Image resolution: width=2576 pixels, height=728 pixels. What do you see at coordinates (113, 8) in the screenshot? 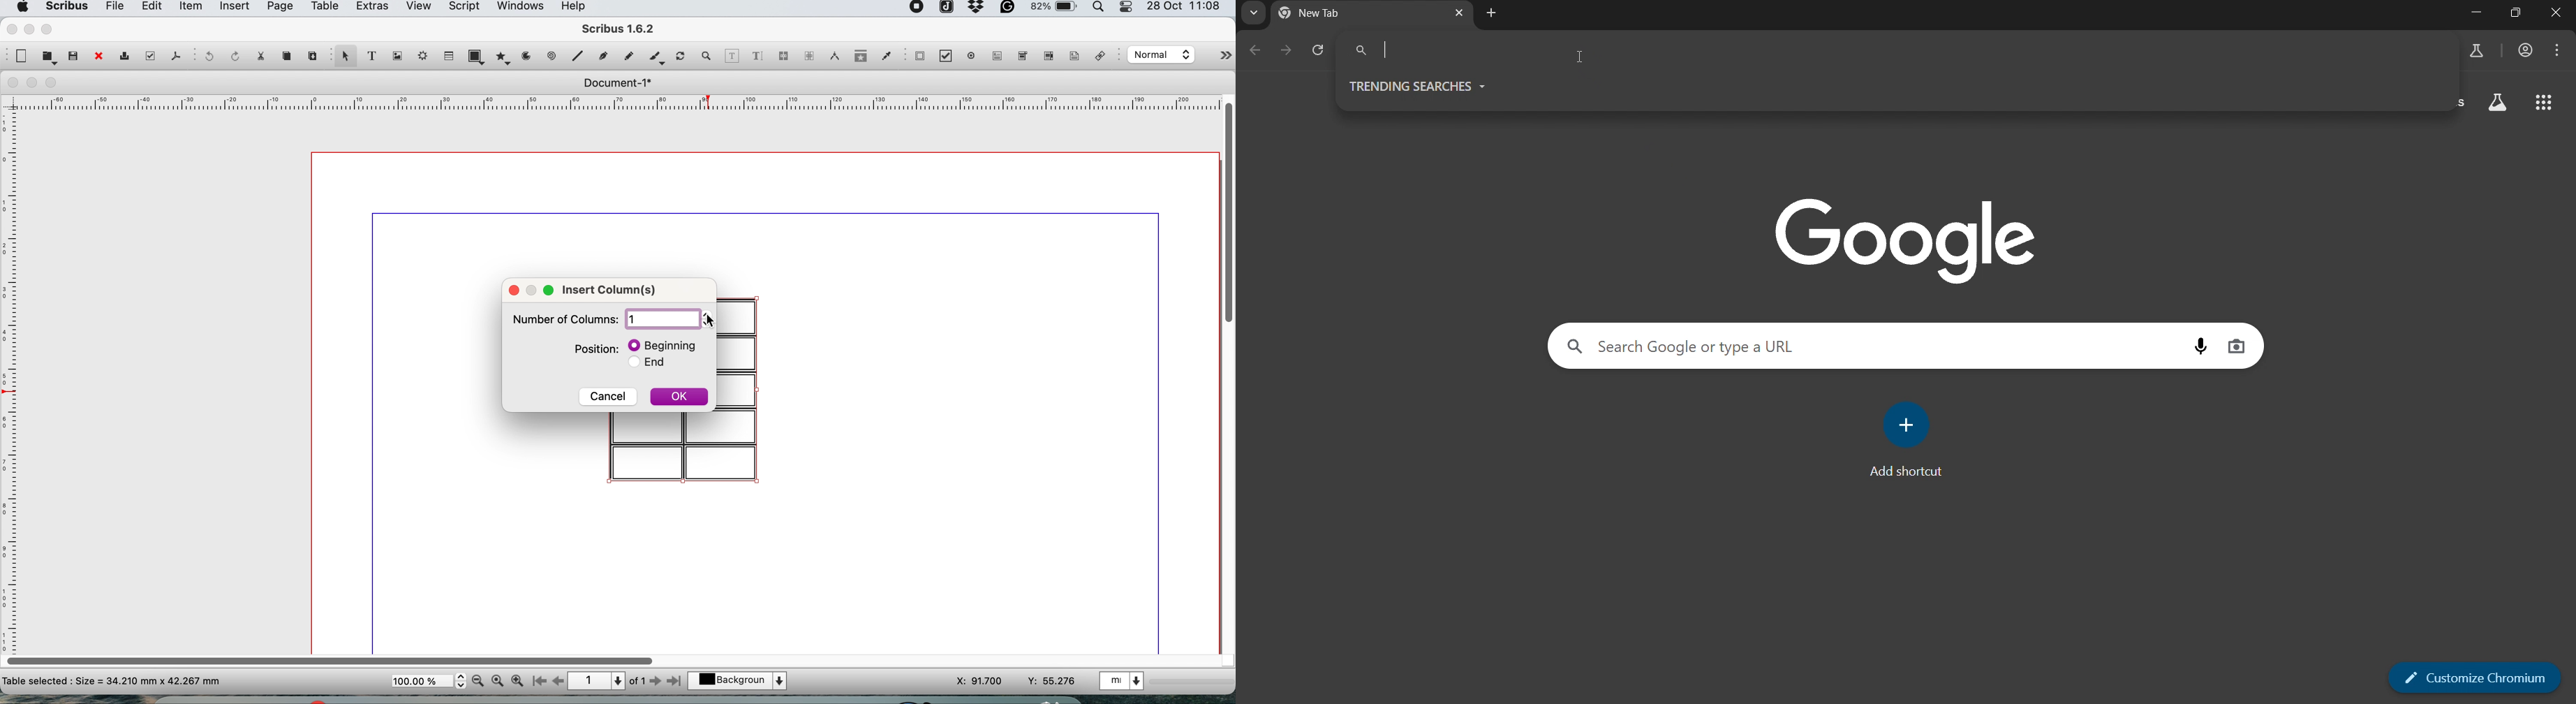
I see `file` at bounding box center [113, 8].